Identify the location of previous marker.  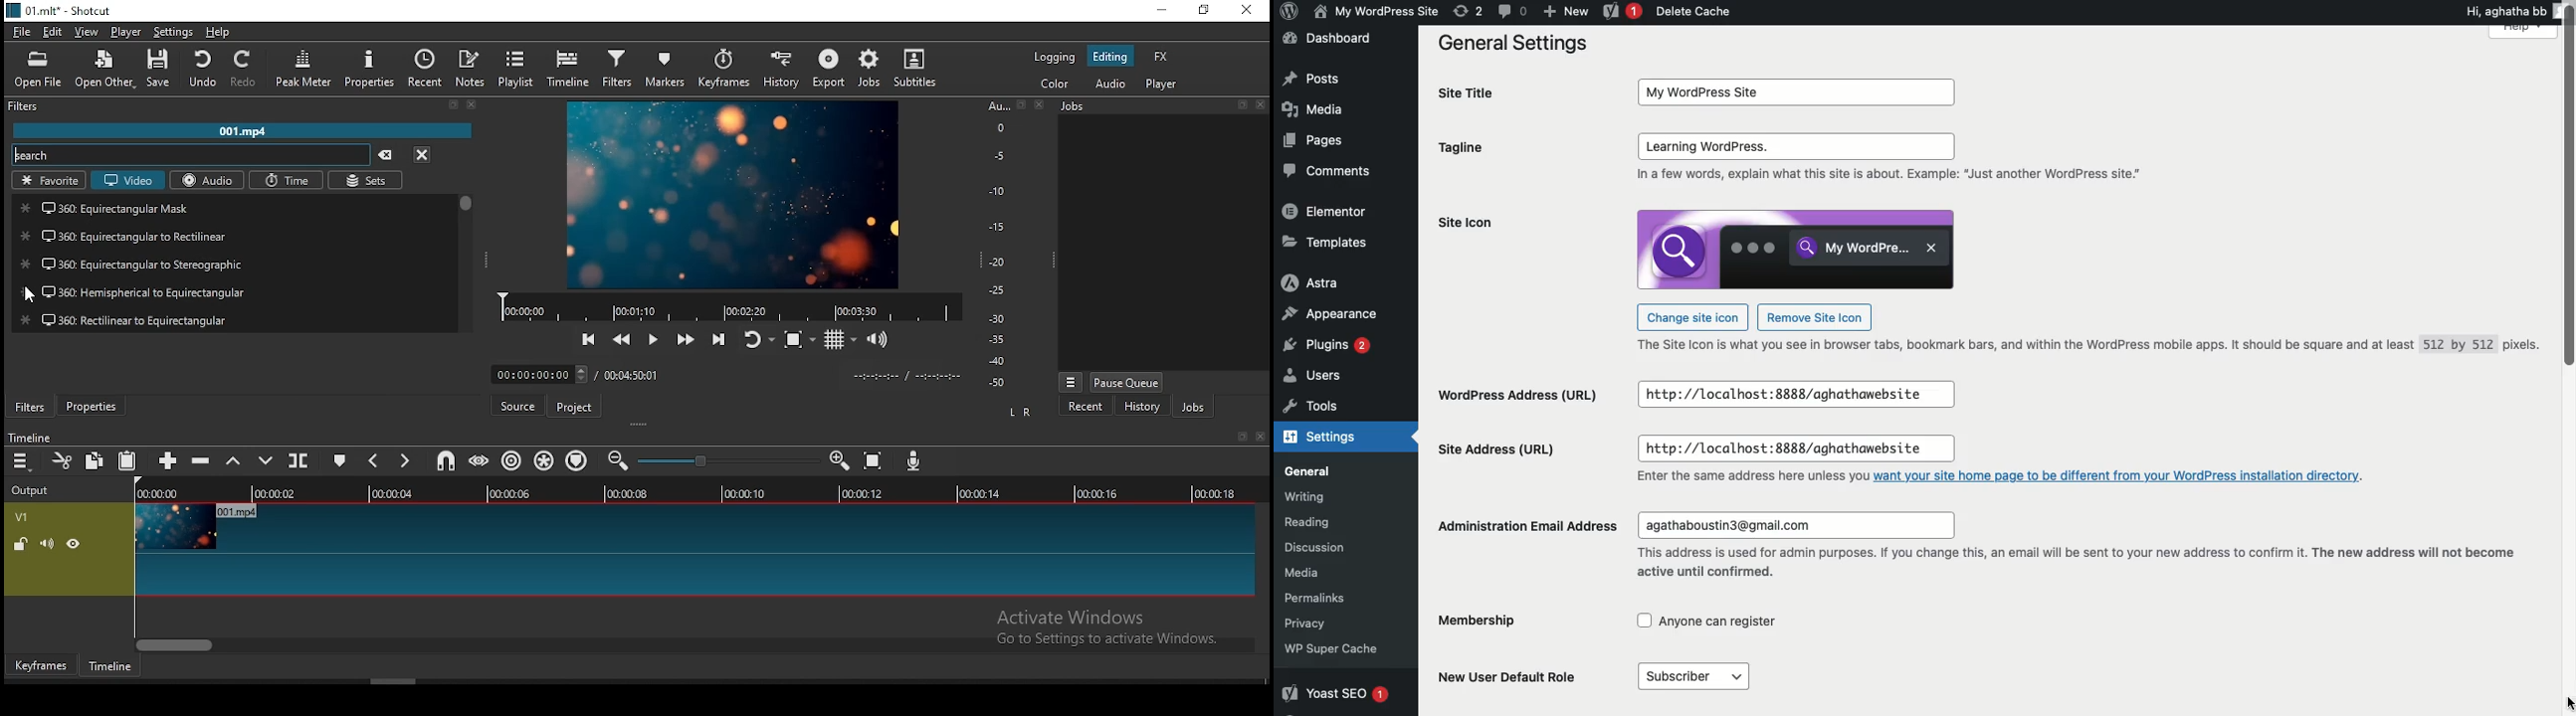
(374, 460).